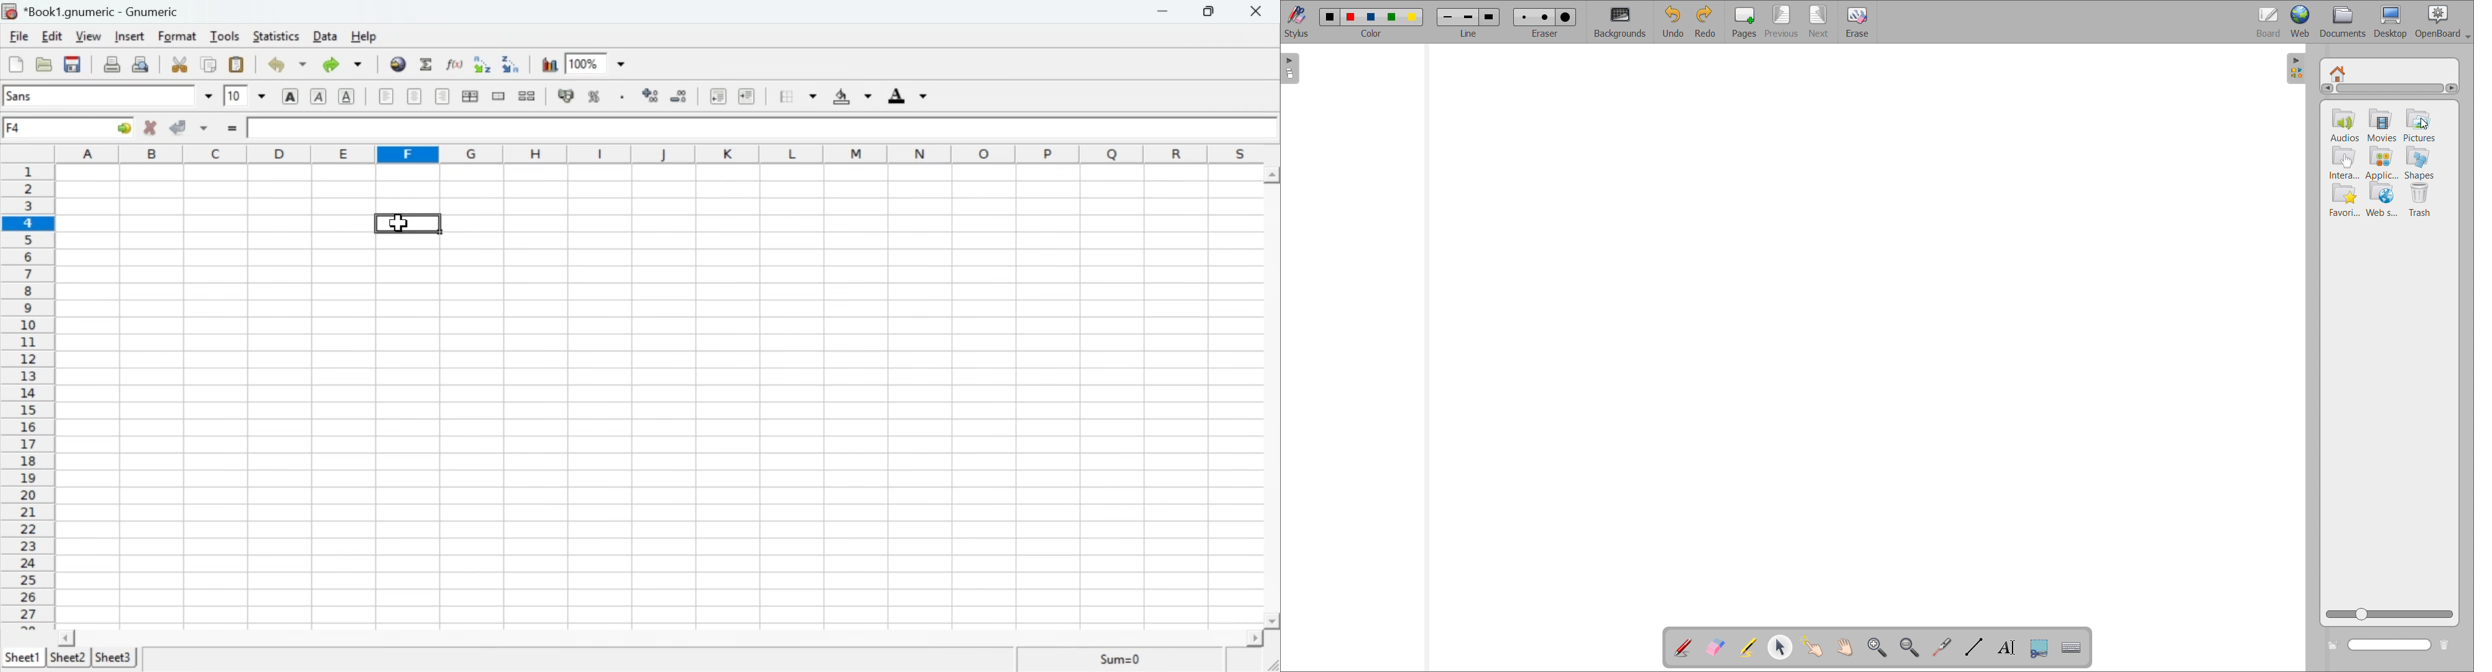 The width and height of the screenshot is (2492, 672). Describe the element at coordinates (594, 96) in the screenshot. I see `Format the selection as percentage` at that location.